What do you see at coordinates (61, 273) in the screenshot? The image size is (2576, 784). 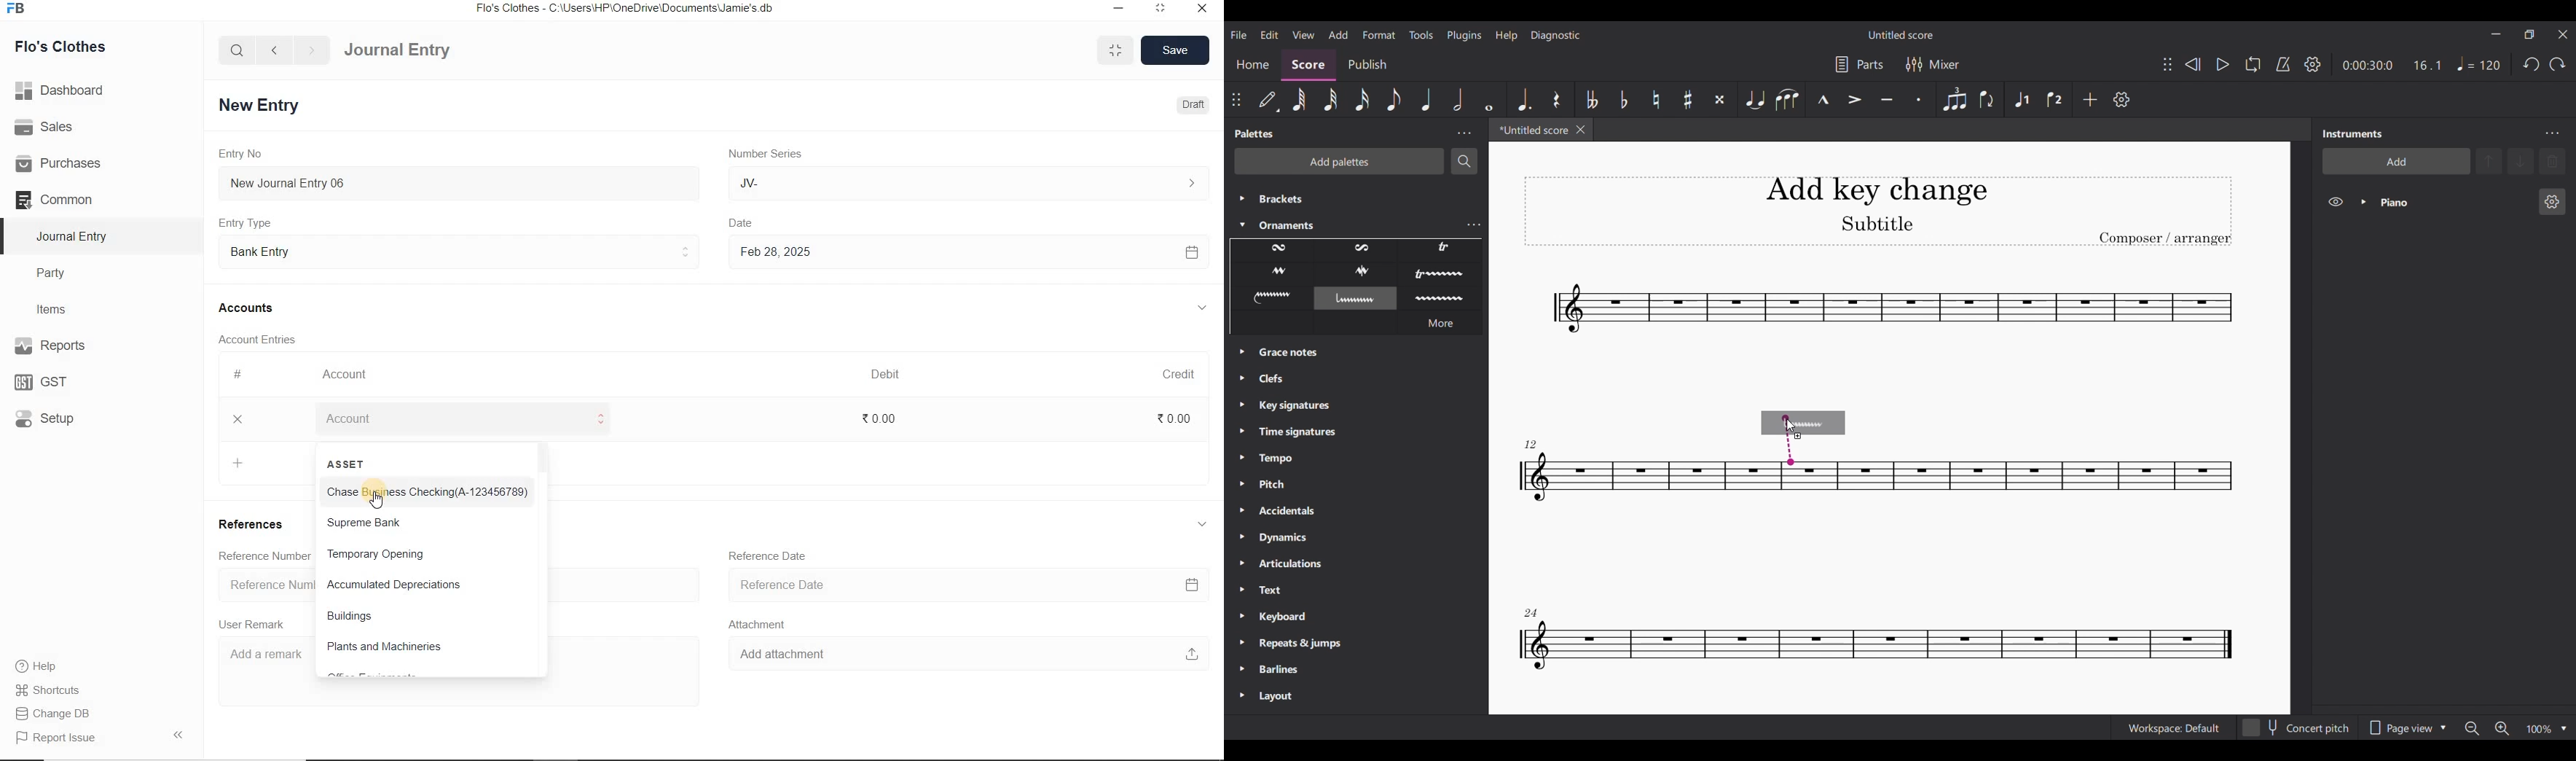 I see `Party` at bounding box center [61, 273].